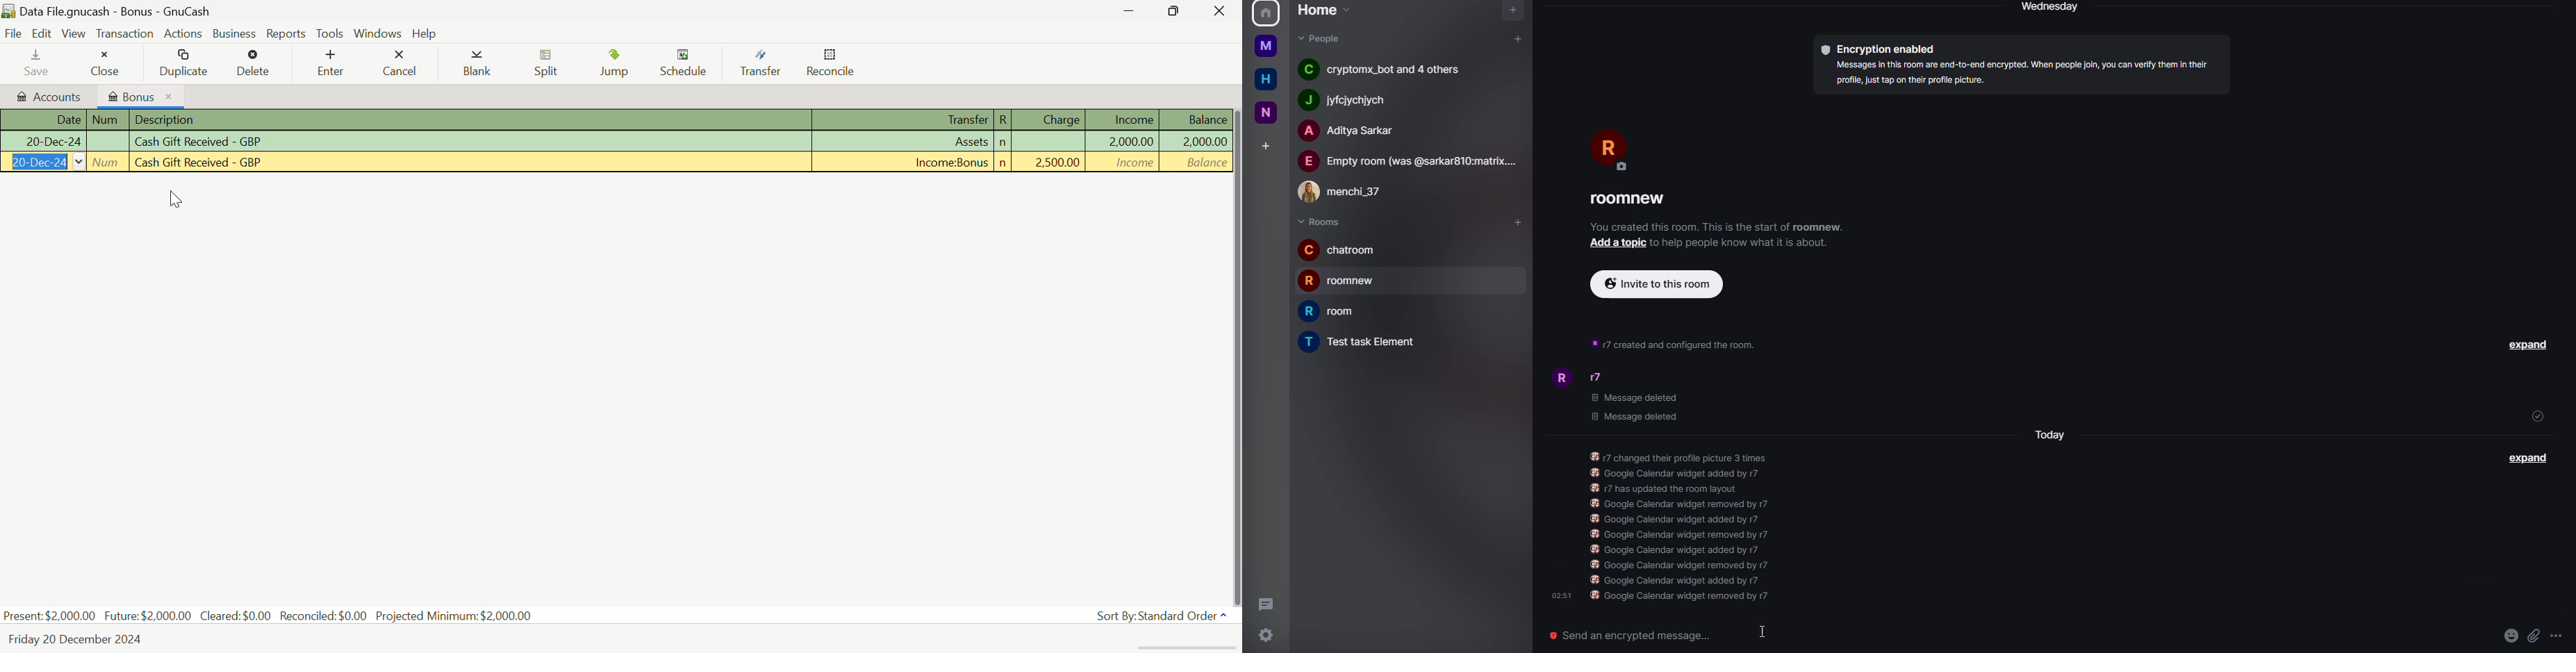  What do you see at coordinates (1609, 150) in the screenshot?
I see `profile` at bounding box center [1609, 150].